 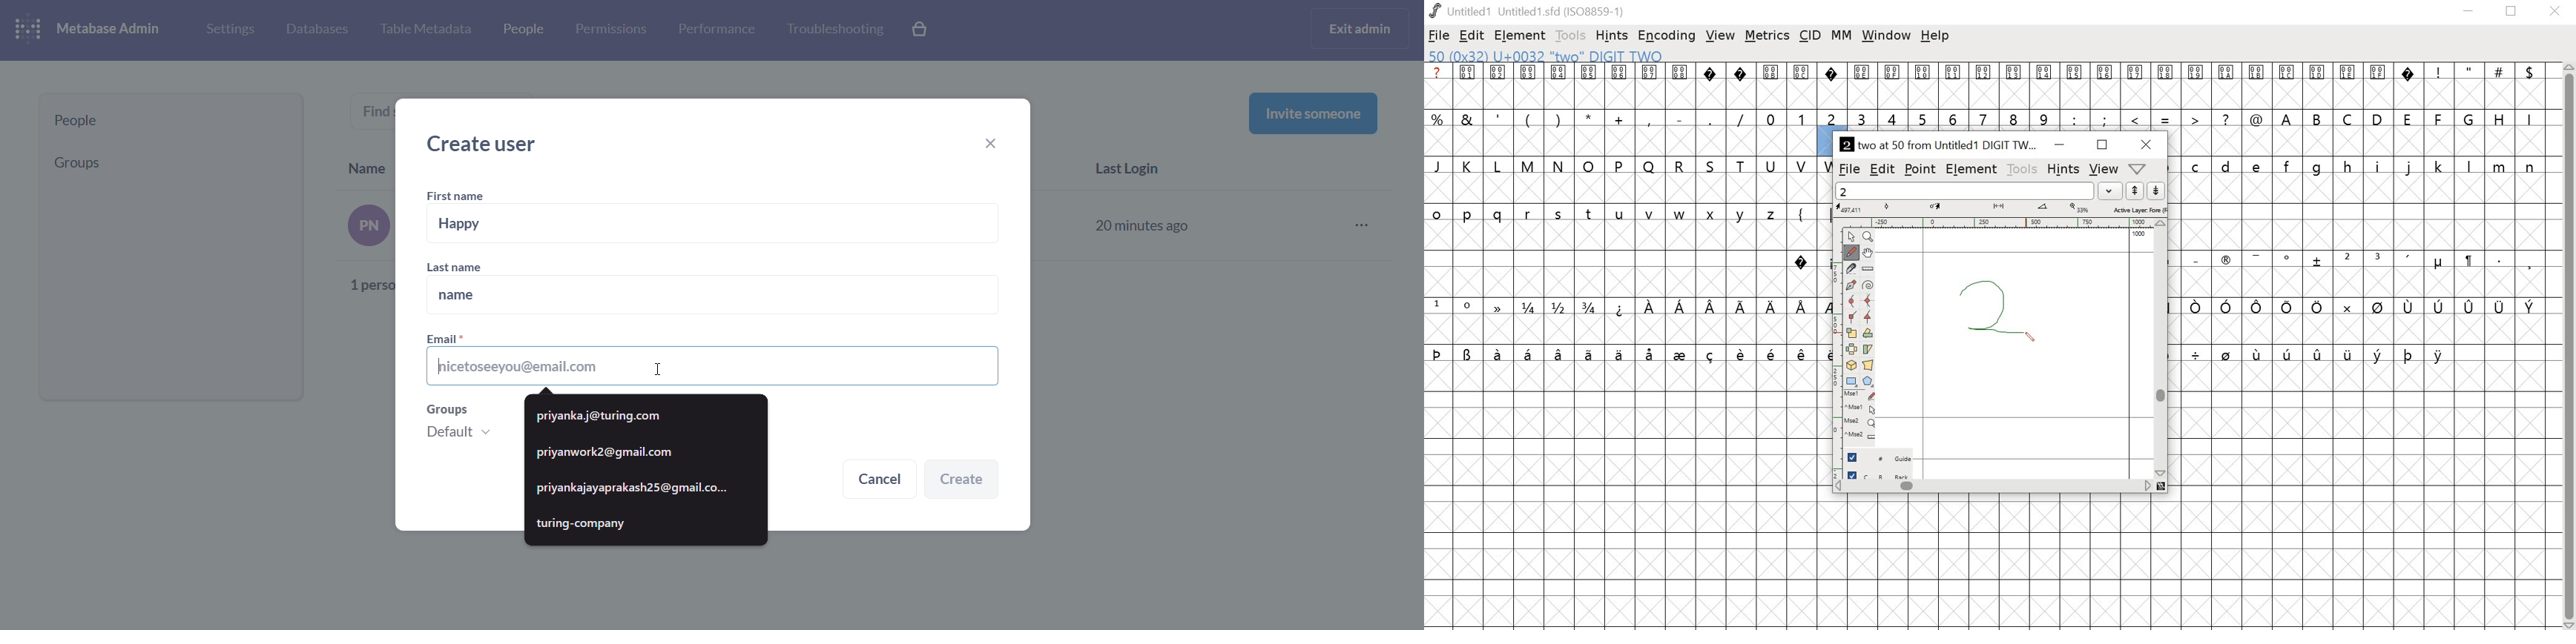 What do you see at coordinates (1849, 168) in the screenshot?
I see `file` at bounding box center [1849, 168].